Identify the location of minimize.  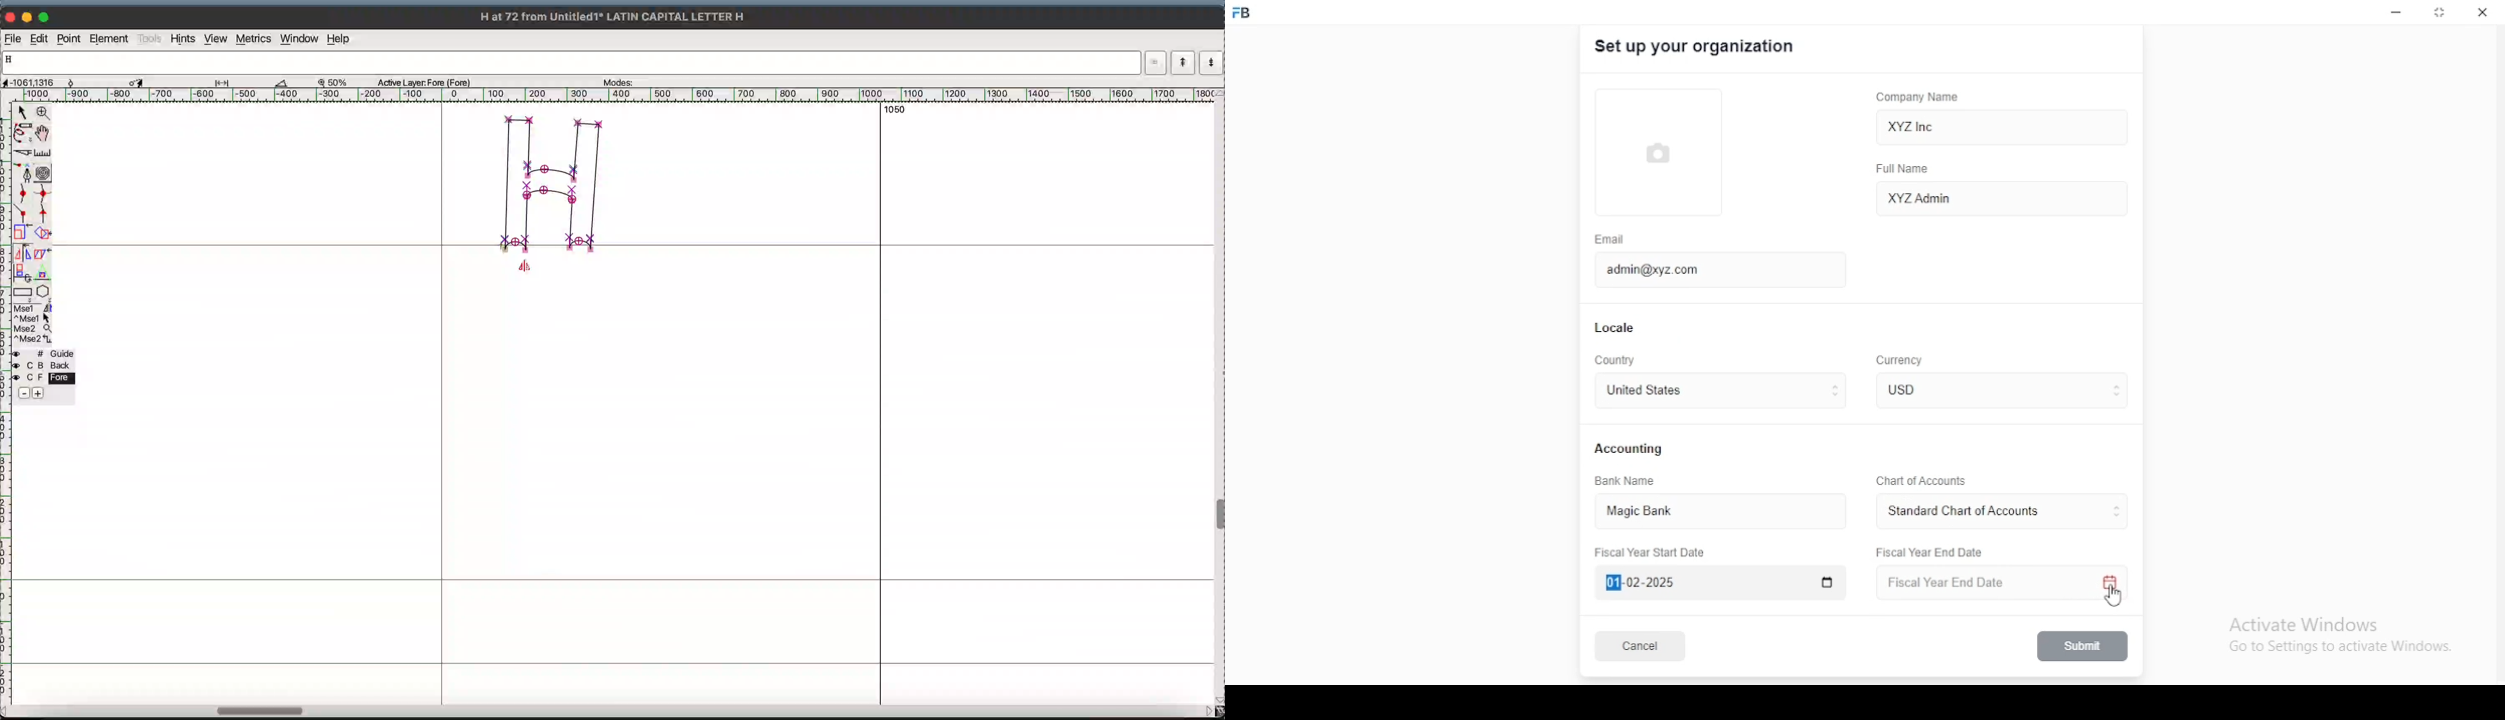
(28, 16).